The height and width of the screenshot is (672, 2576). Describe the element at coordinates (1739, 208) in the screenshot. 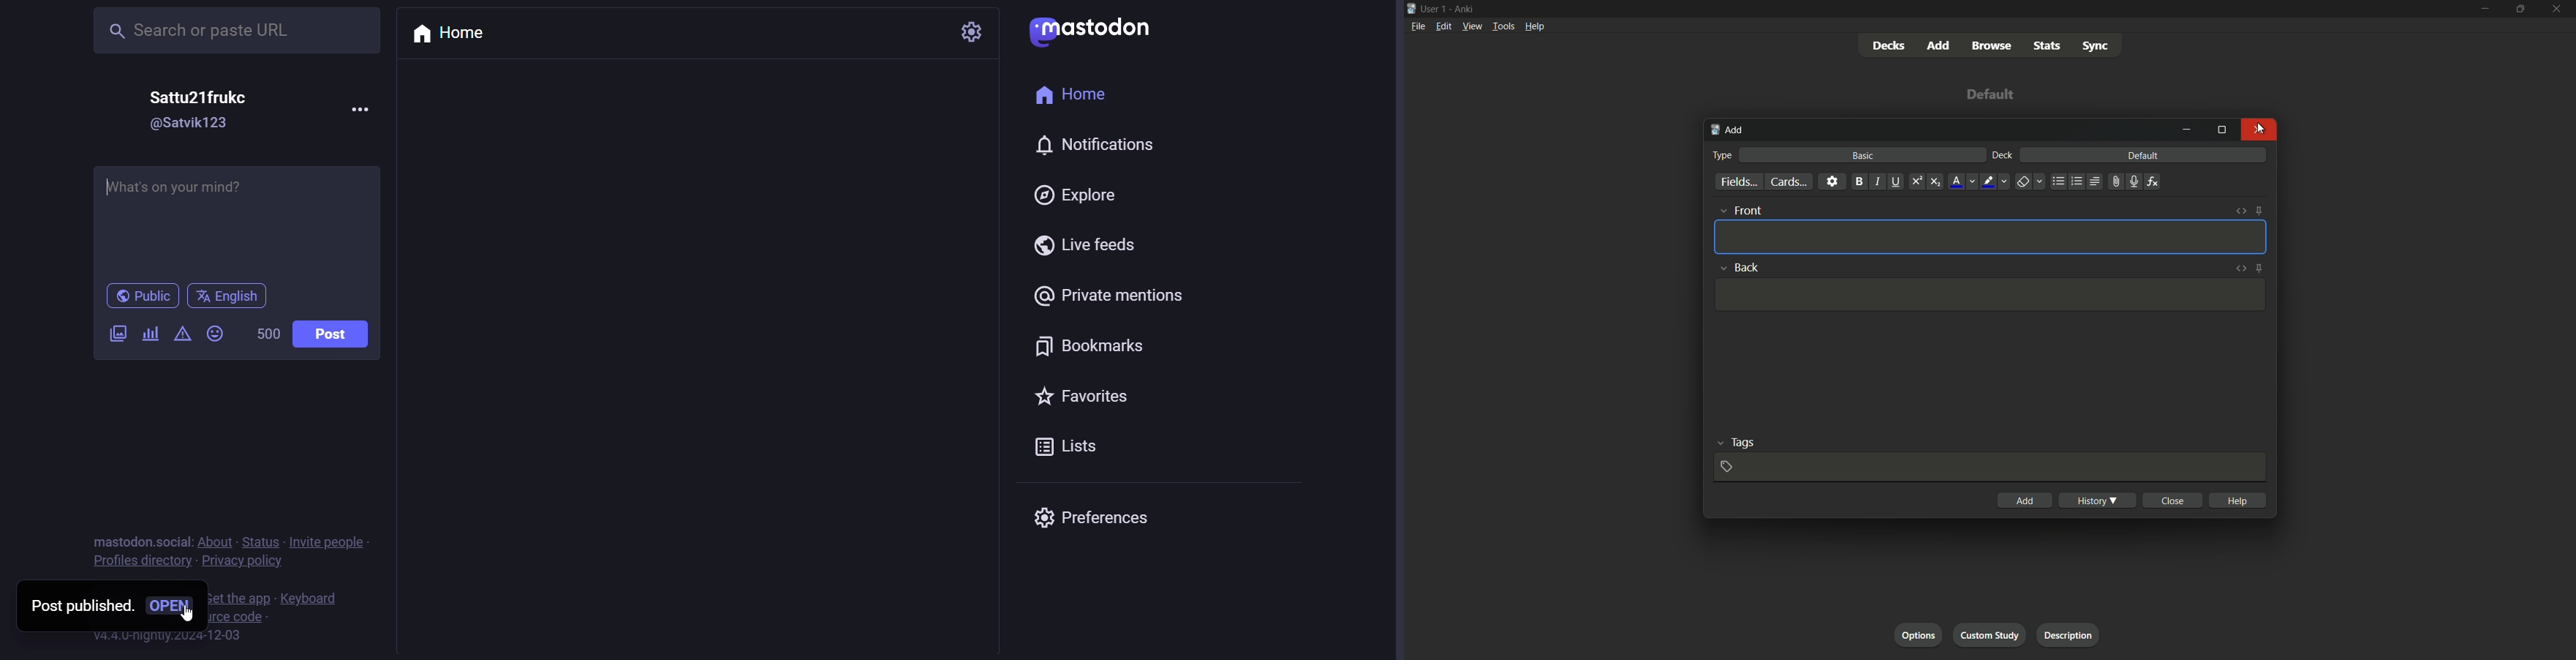

I see `front` at that location.